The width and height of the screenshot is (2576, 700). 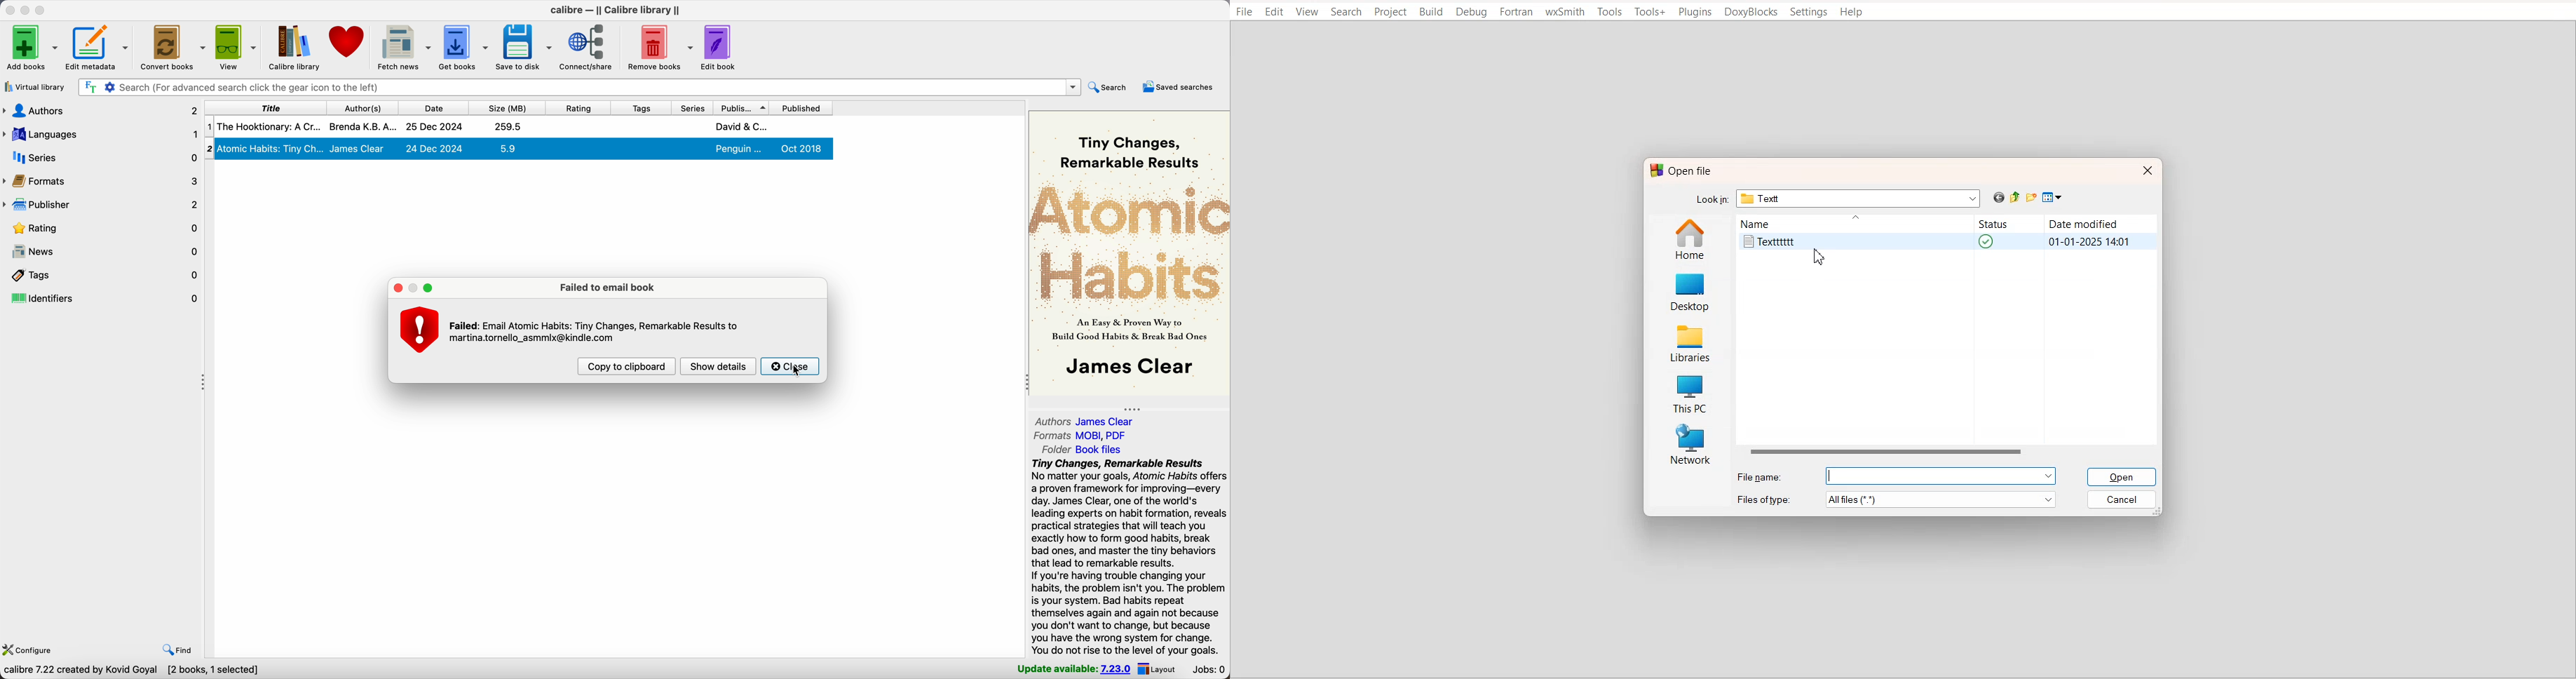 What do you see at coordinates (31, 649) in the screenshot?
I see `configure` at bounding box center [31, 649].